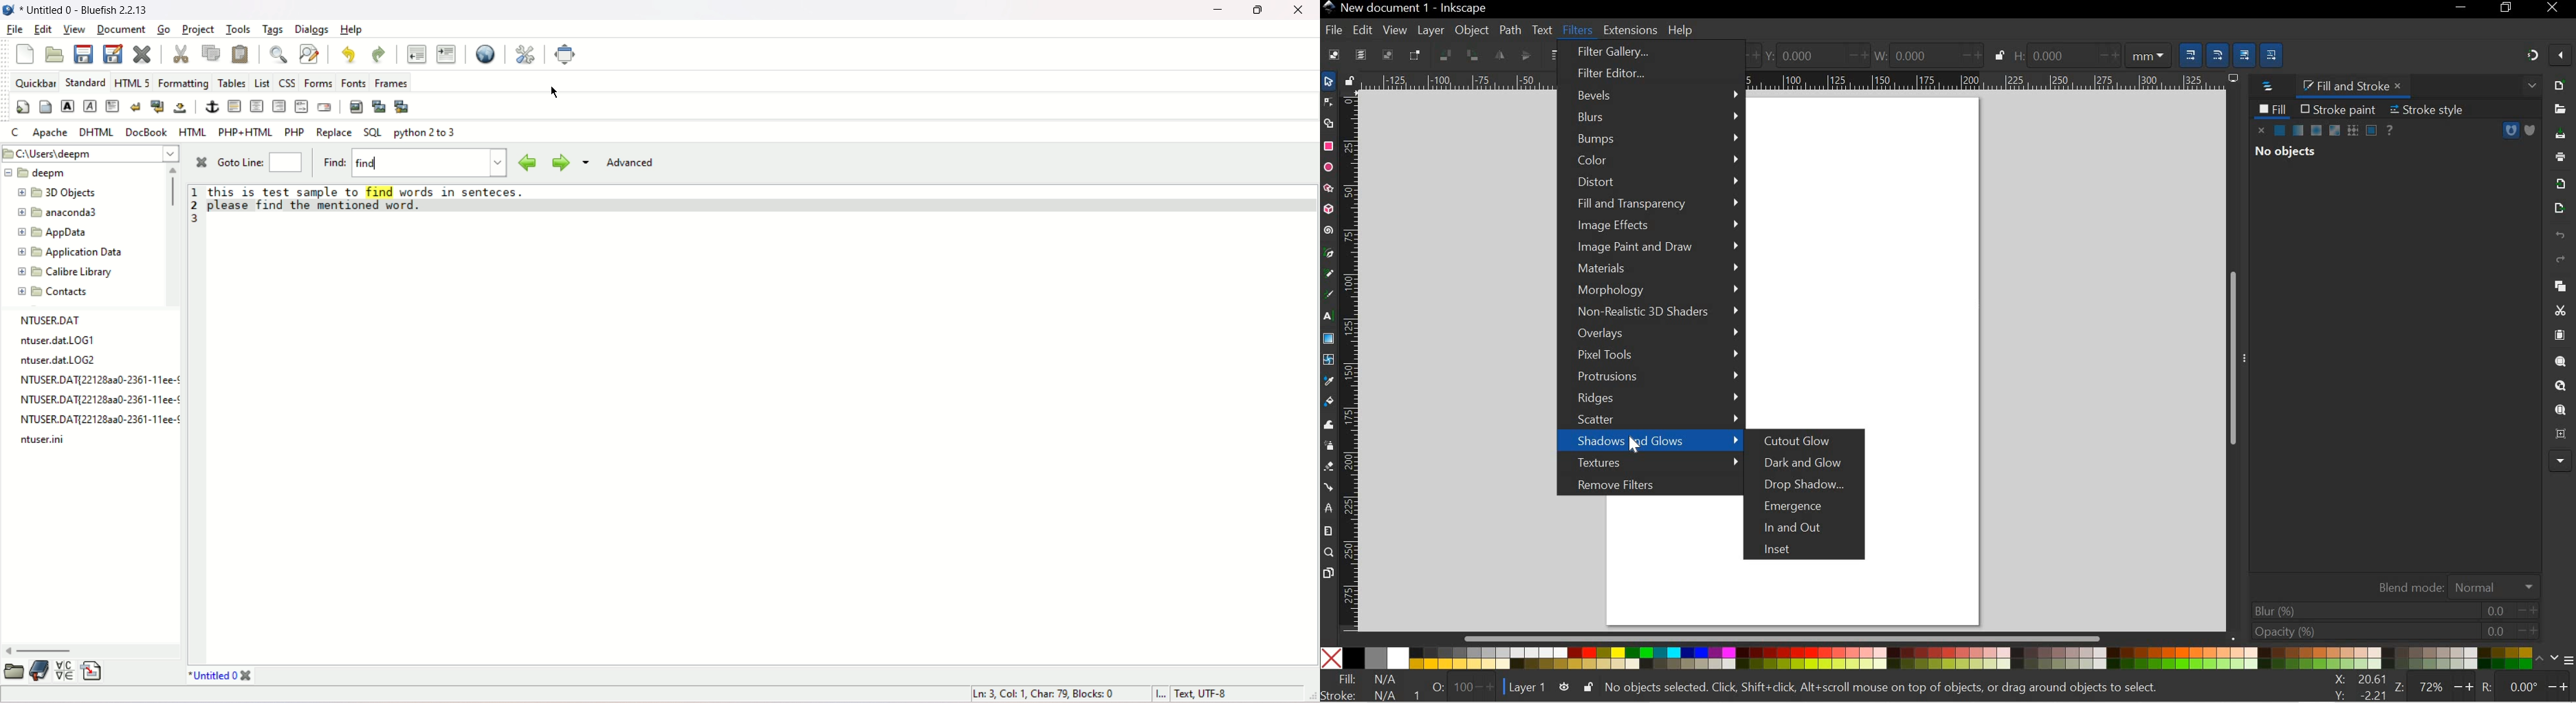  What do you see at coordinates (184, 82) in the screenshot?
I see `formatting` at bounding box center [184, 82].